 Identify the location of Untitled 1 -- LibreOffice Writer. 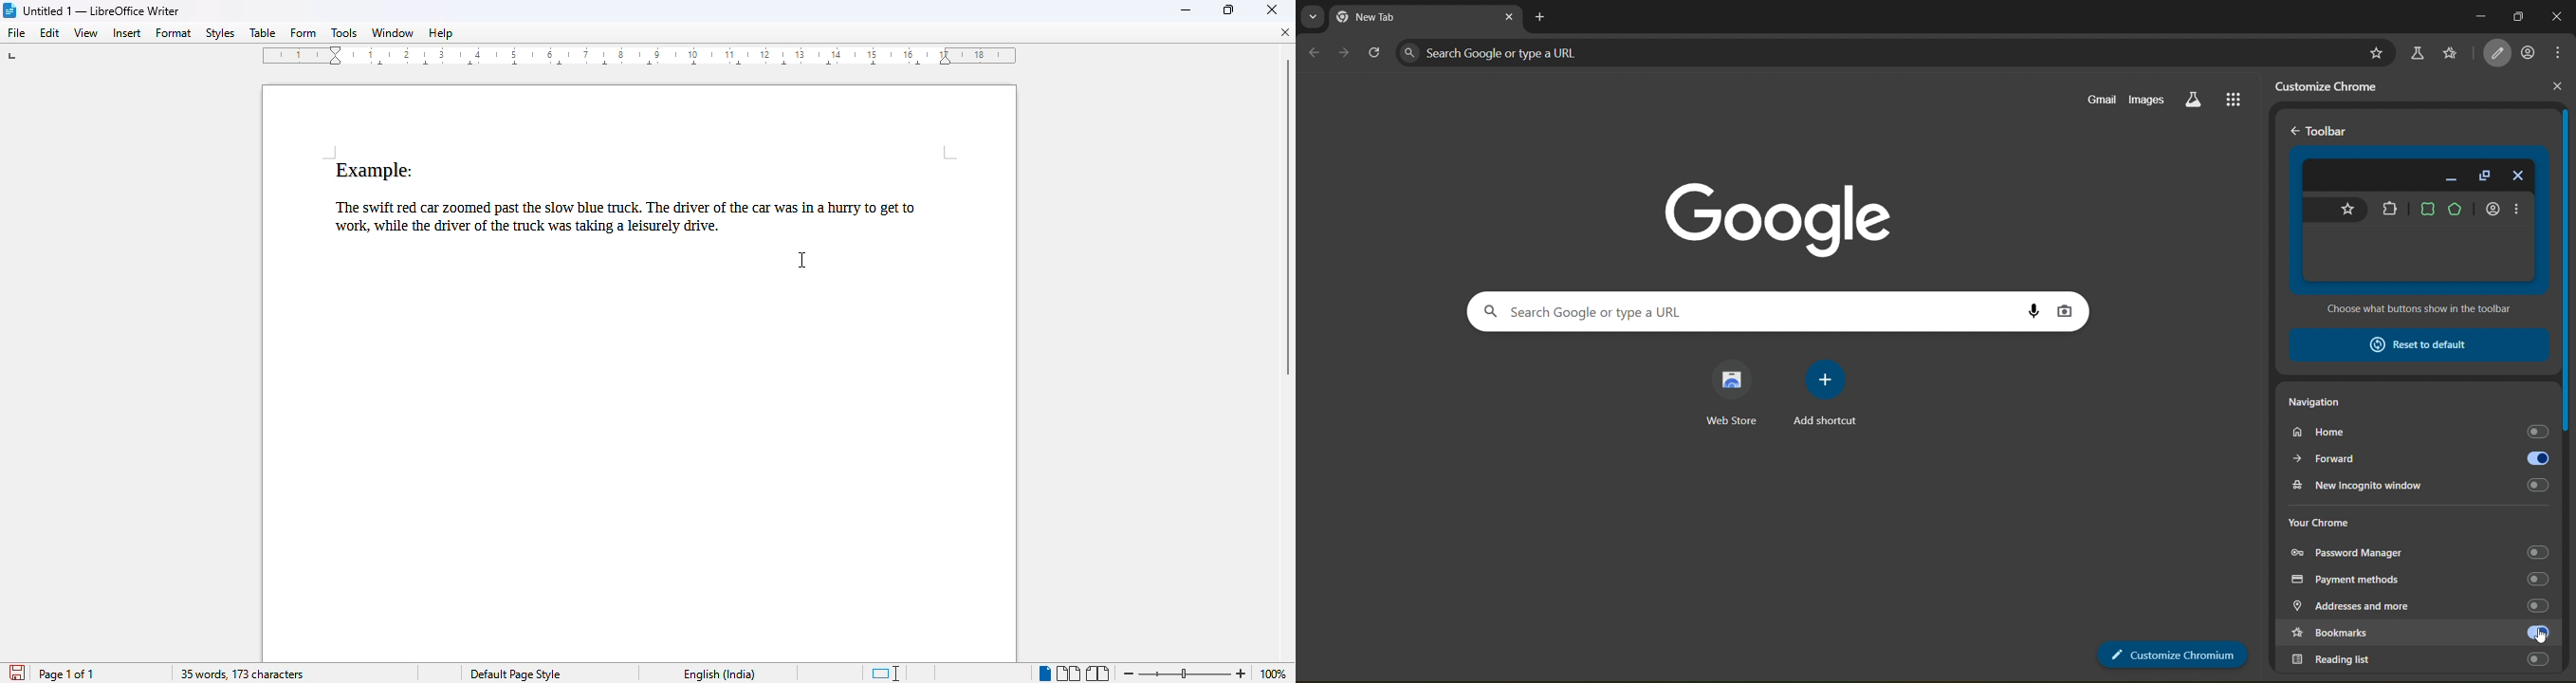
(103, 10).